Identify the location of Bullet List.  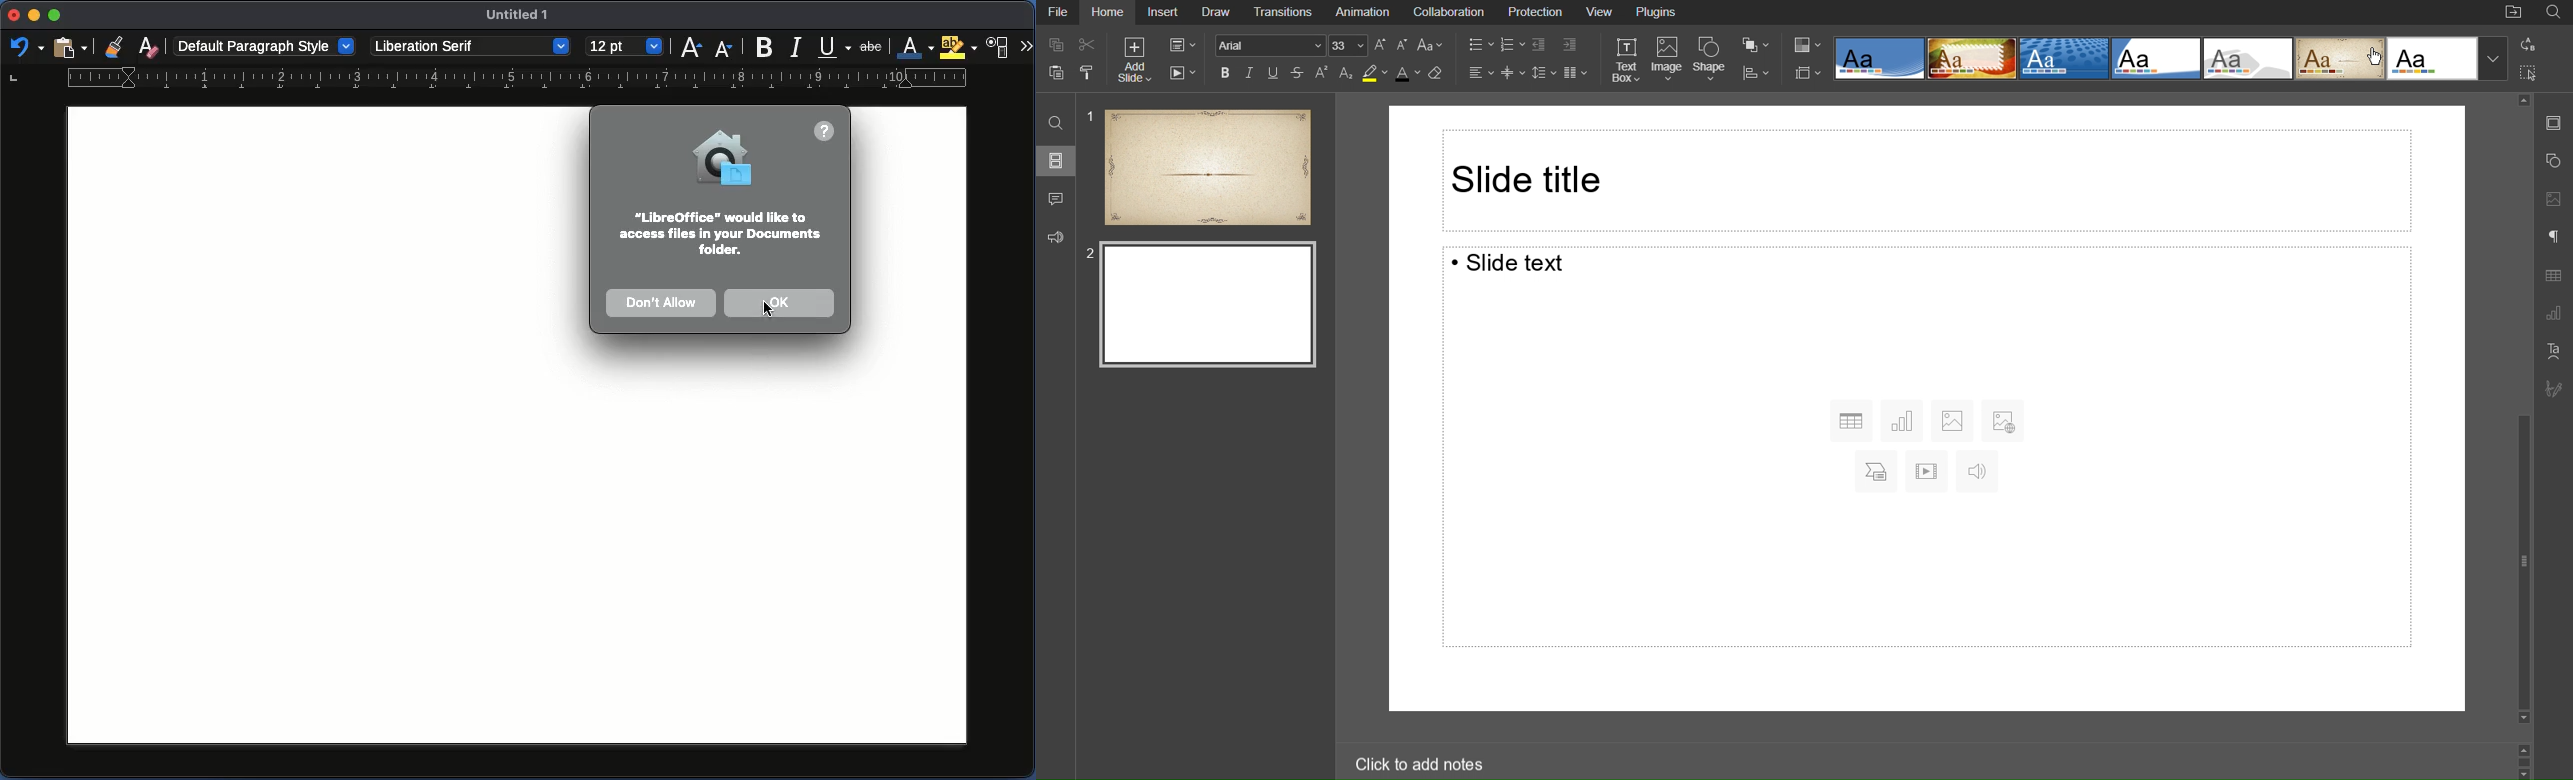
(1481, 46).